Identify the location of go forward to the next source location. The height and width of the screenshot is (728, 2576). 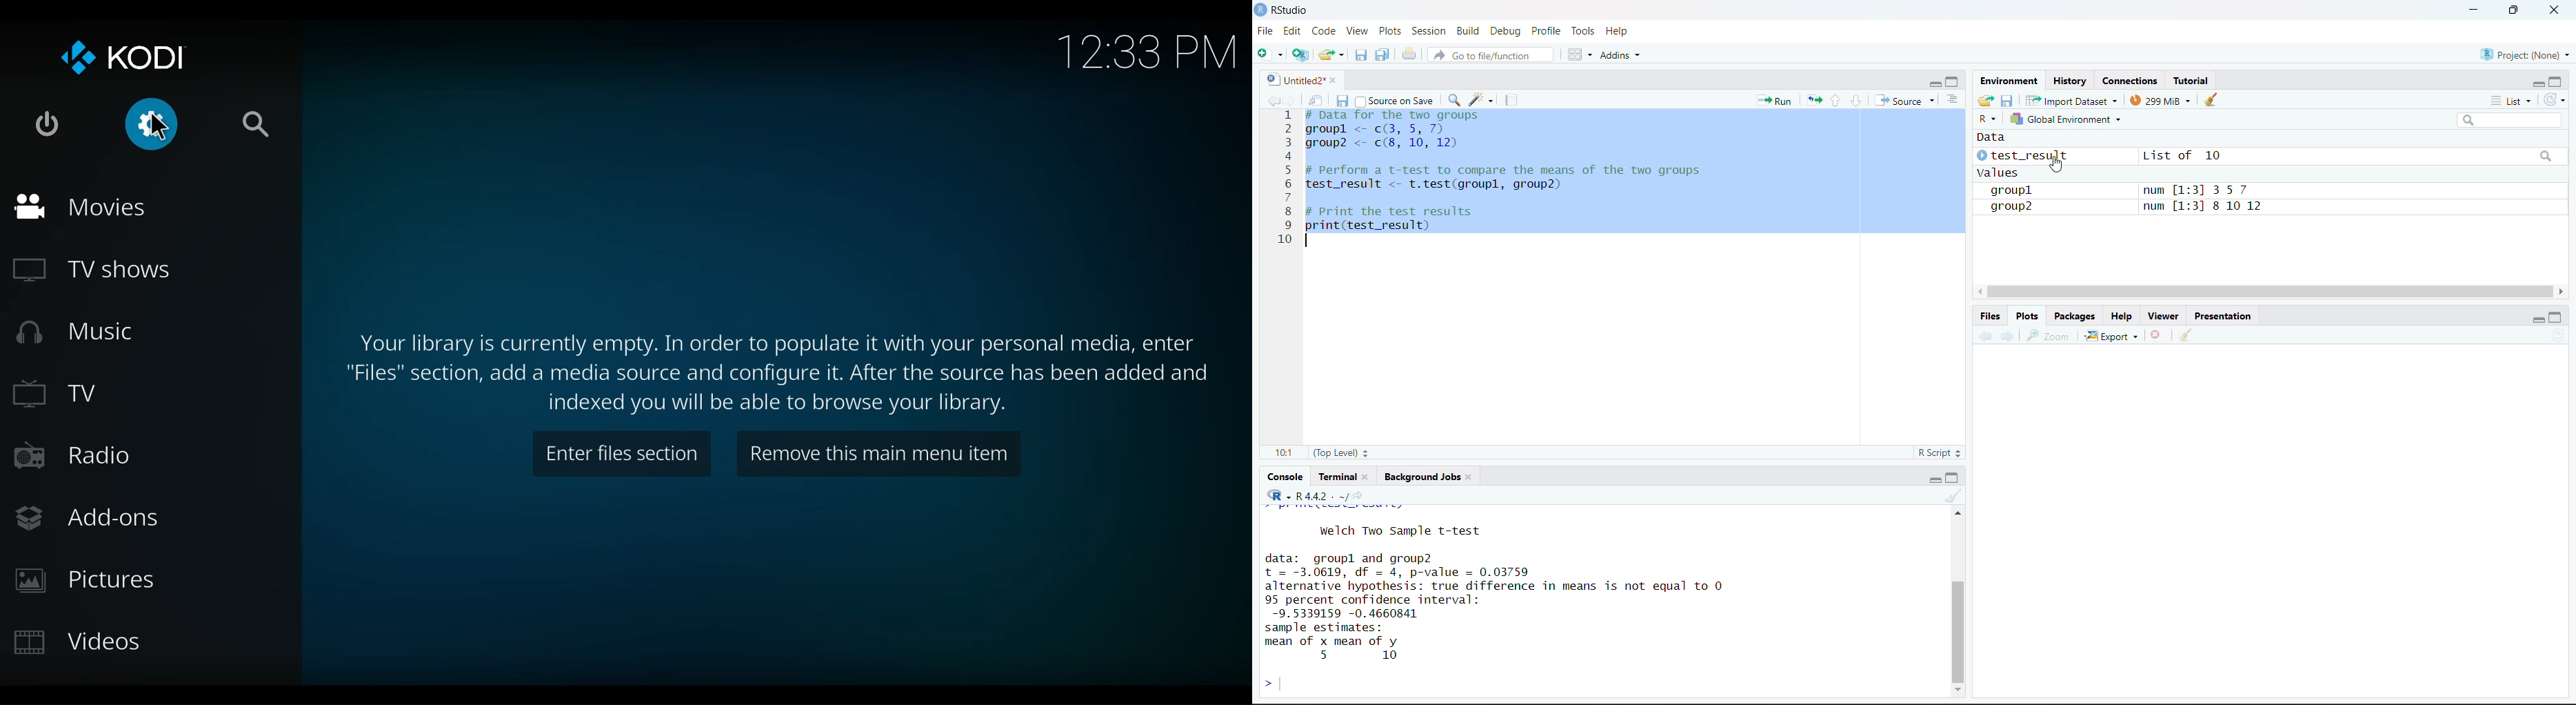
(1293, 100).